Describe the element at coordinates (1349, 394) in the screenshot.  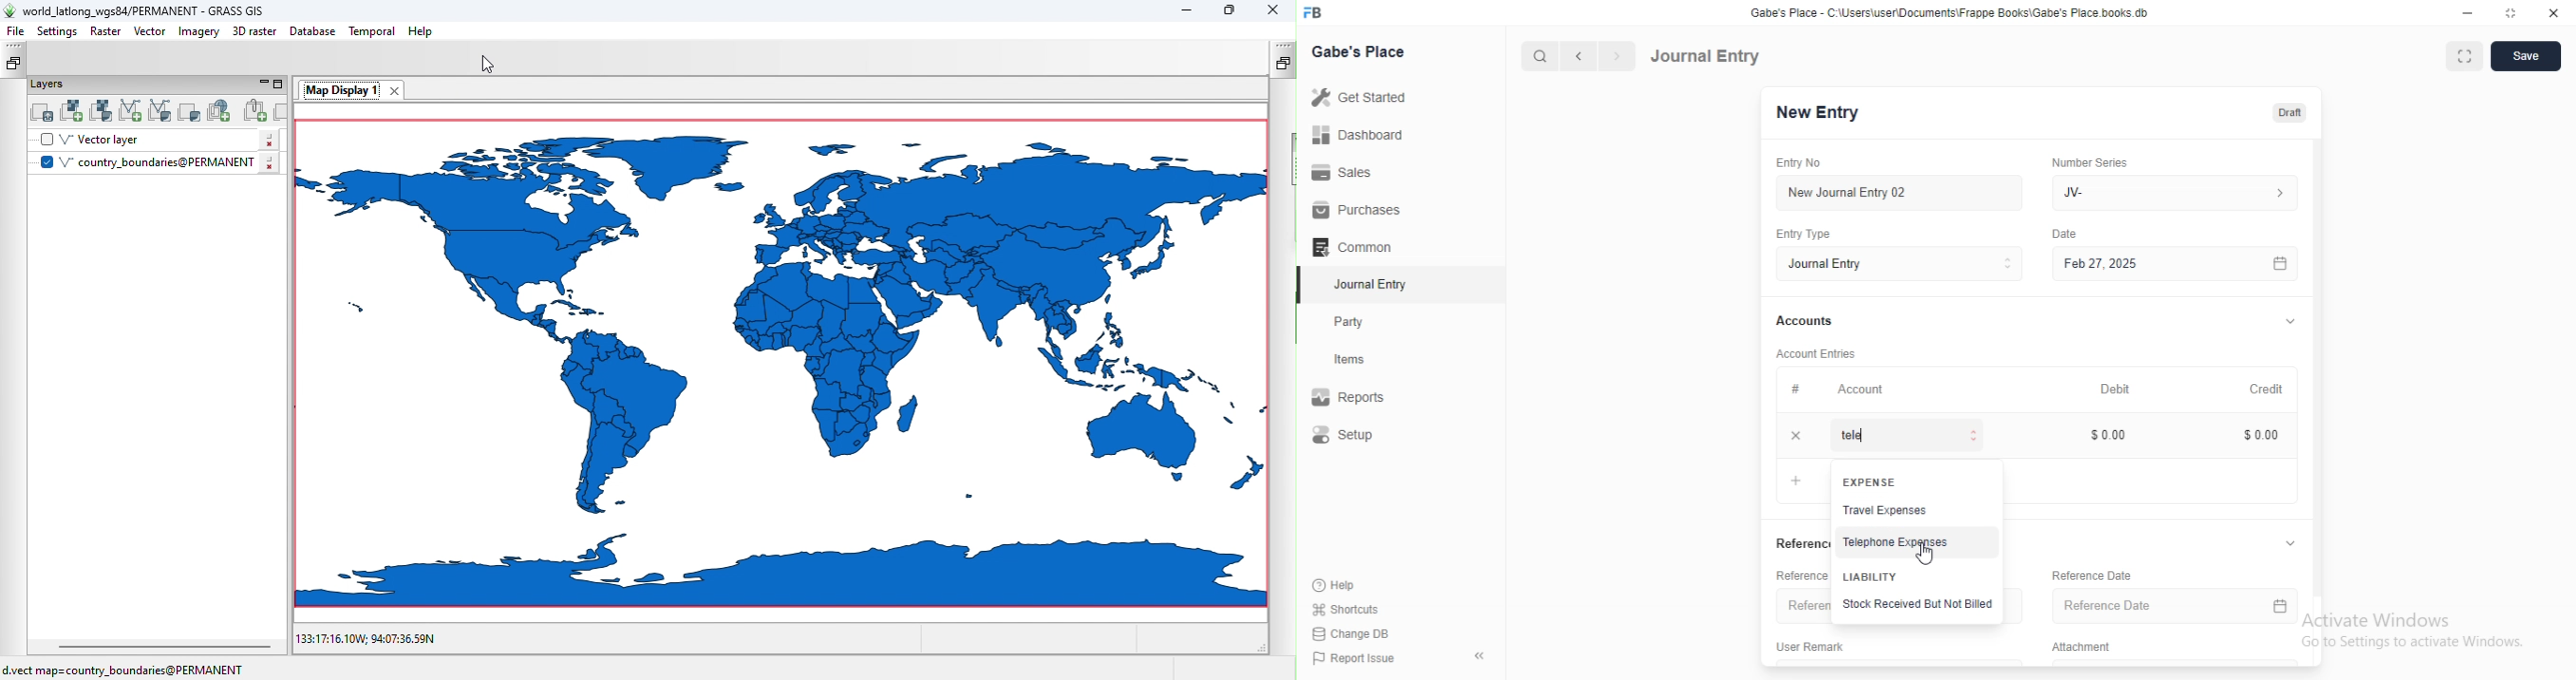
I see `Reports` at that location.